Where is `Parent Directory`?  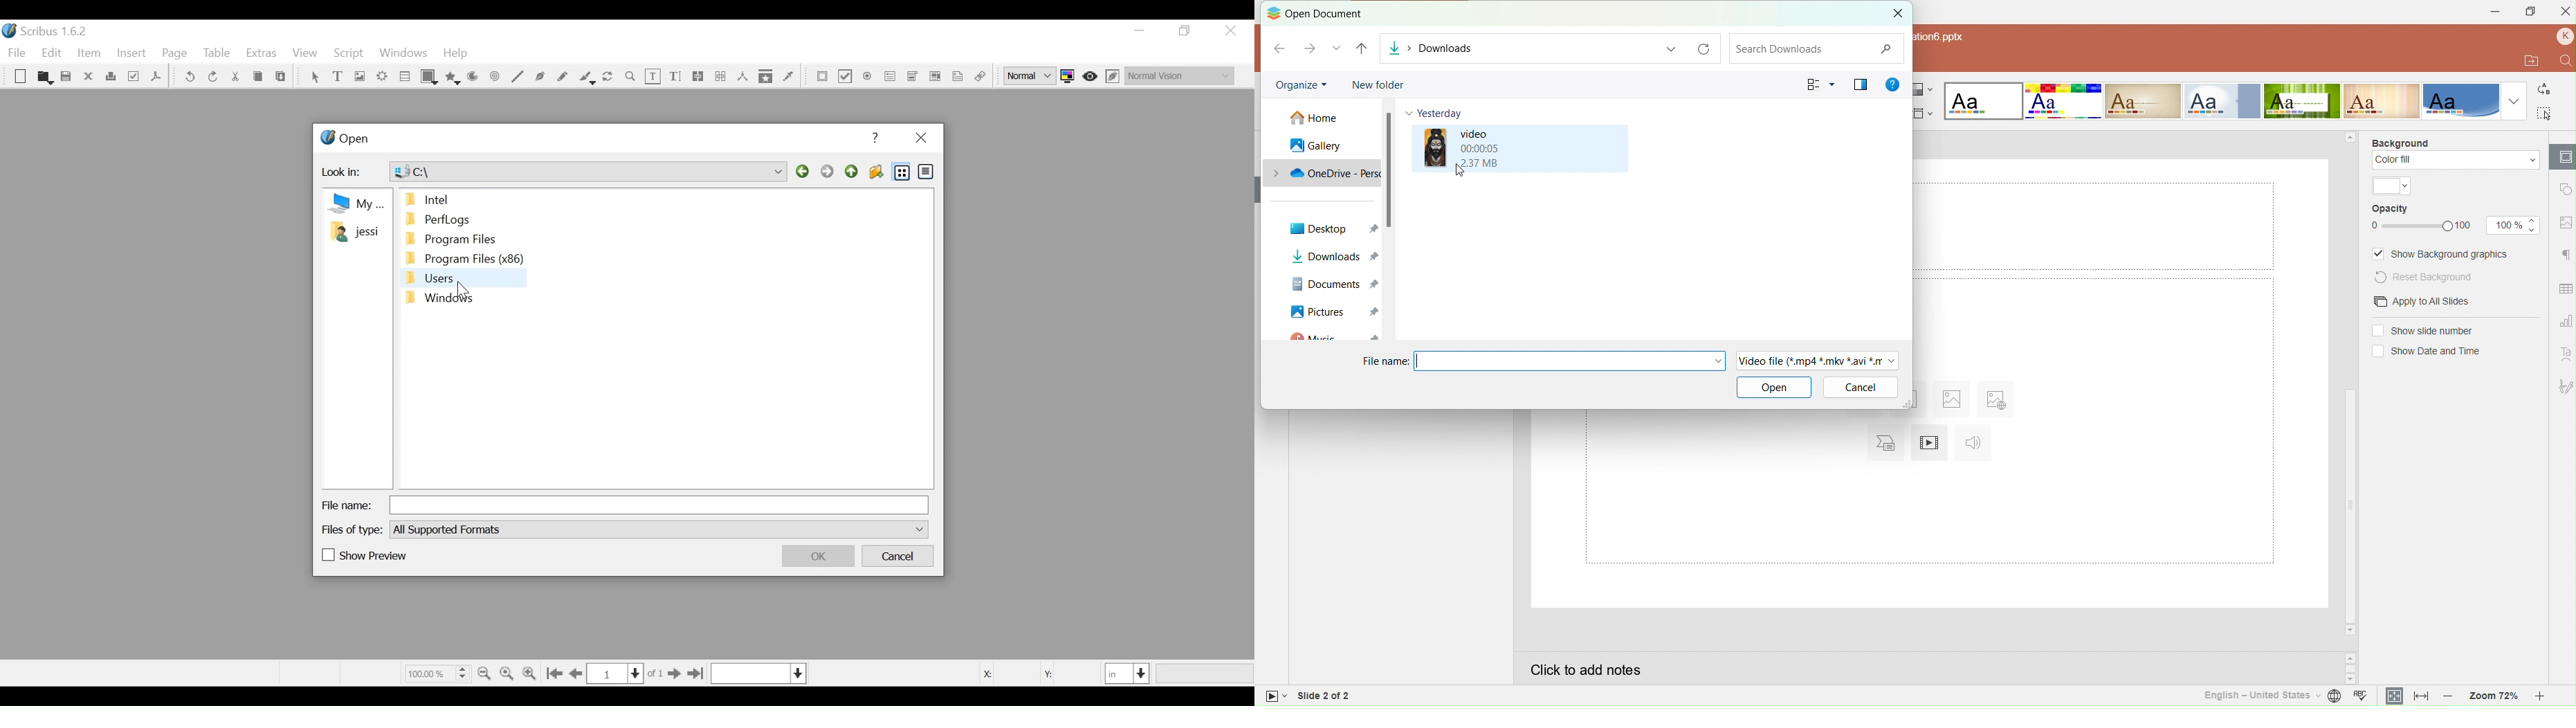
Parent Directory is located at coordinates (853, 171).